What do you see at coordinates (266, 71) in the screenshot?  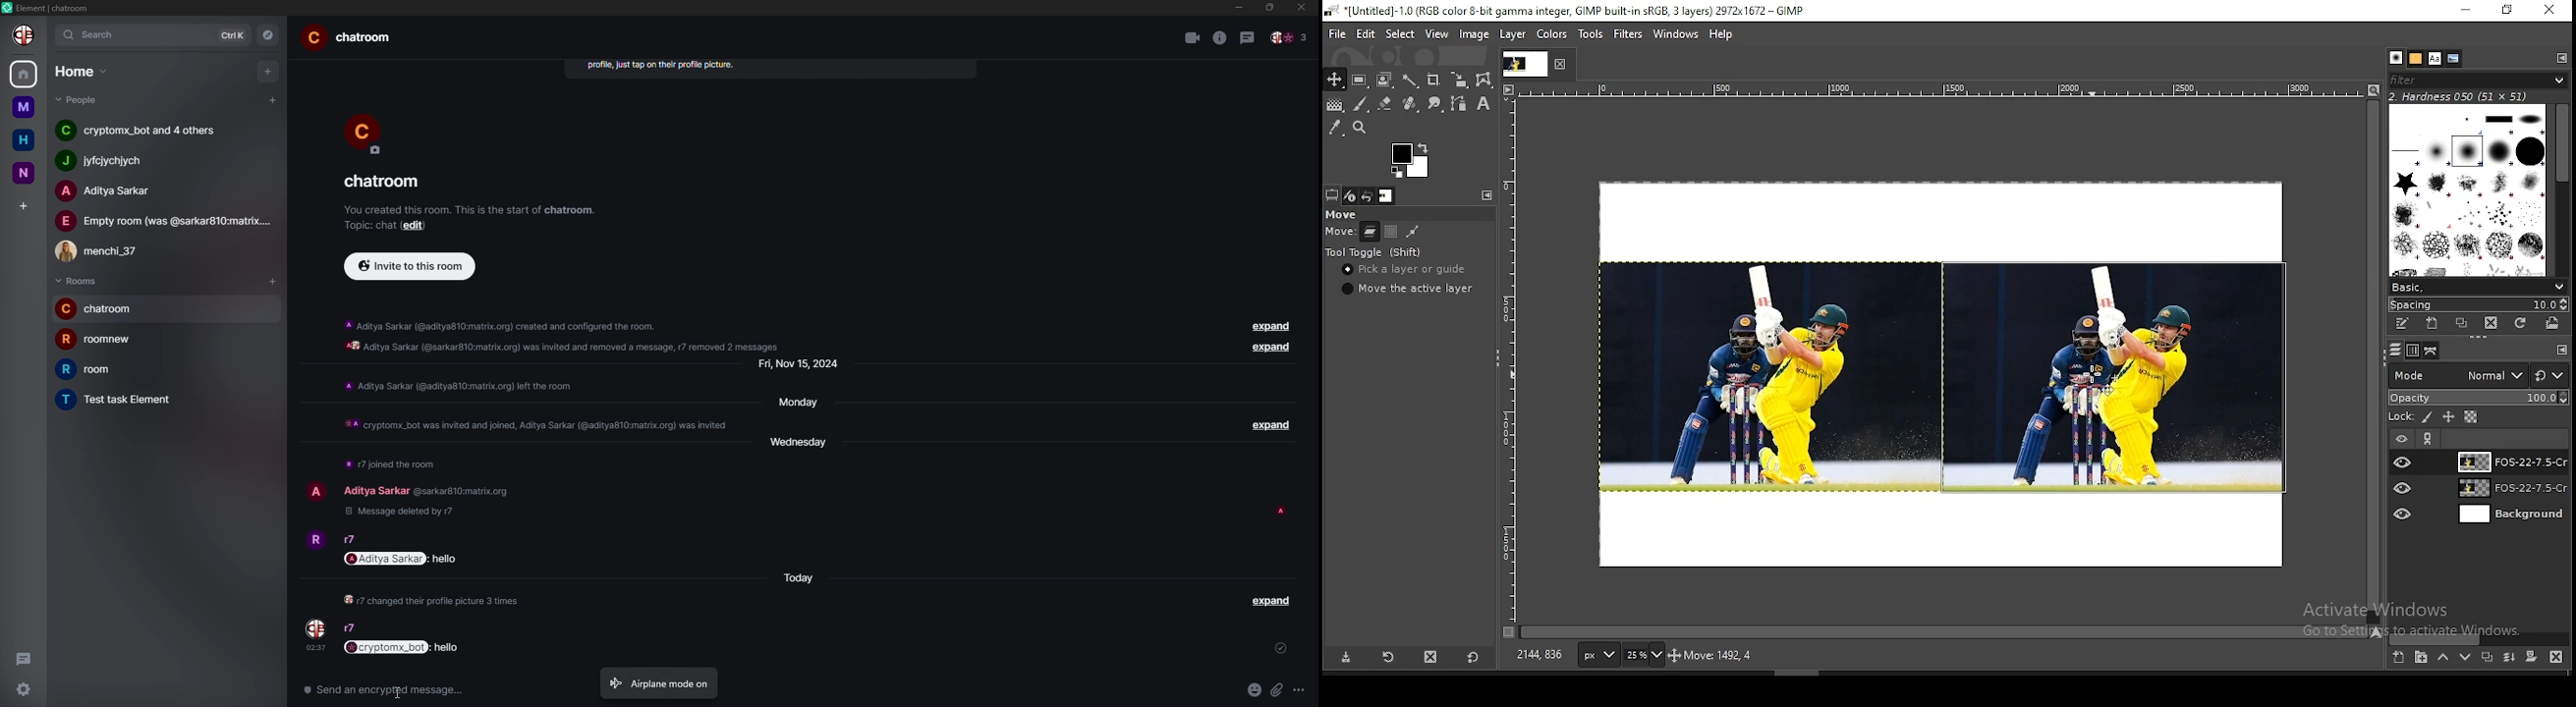 I see `add` at bounding box center [266, 71].